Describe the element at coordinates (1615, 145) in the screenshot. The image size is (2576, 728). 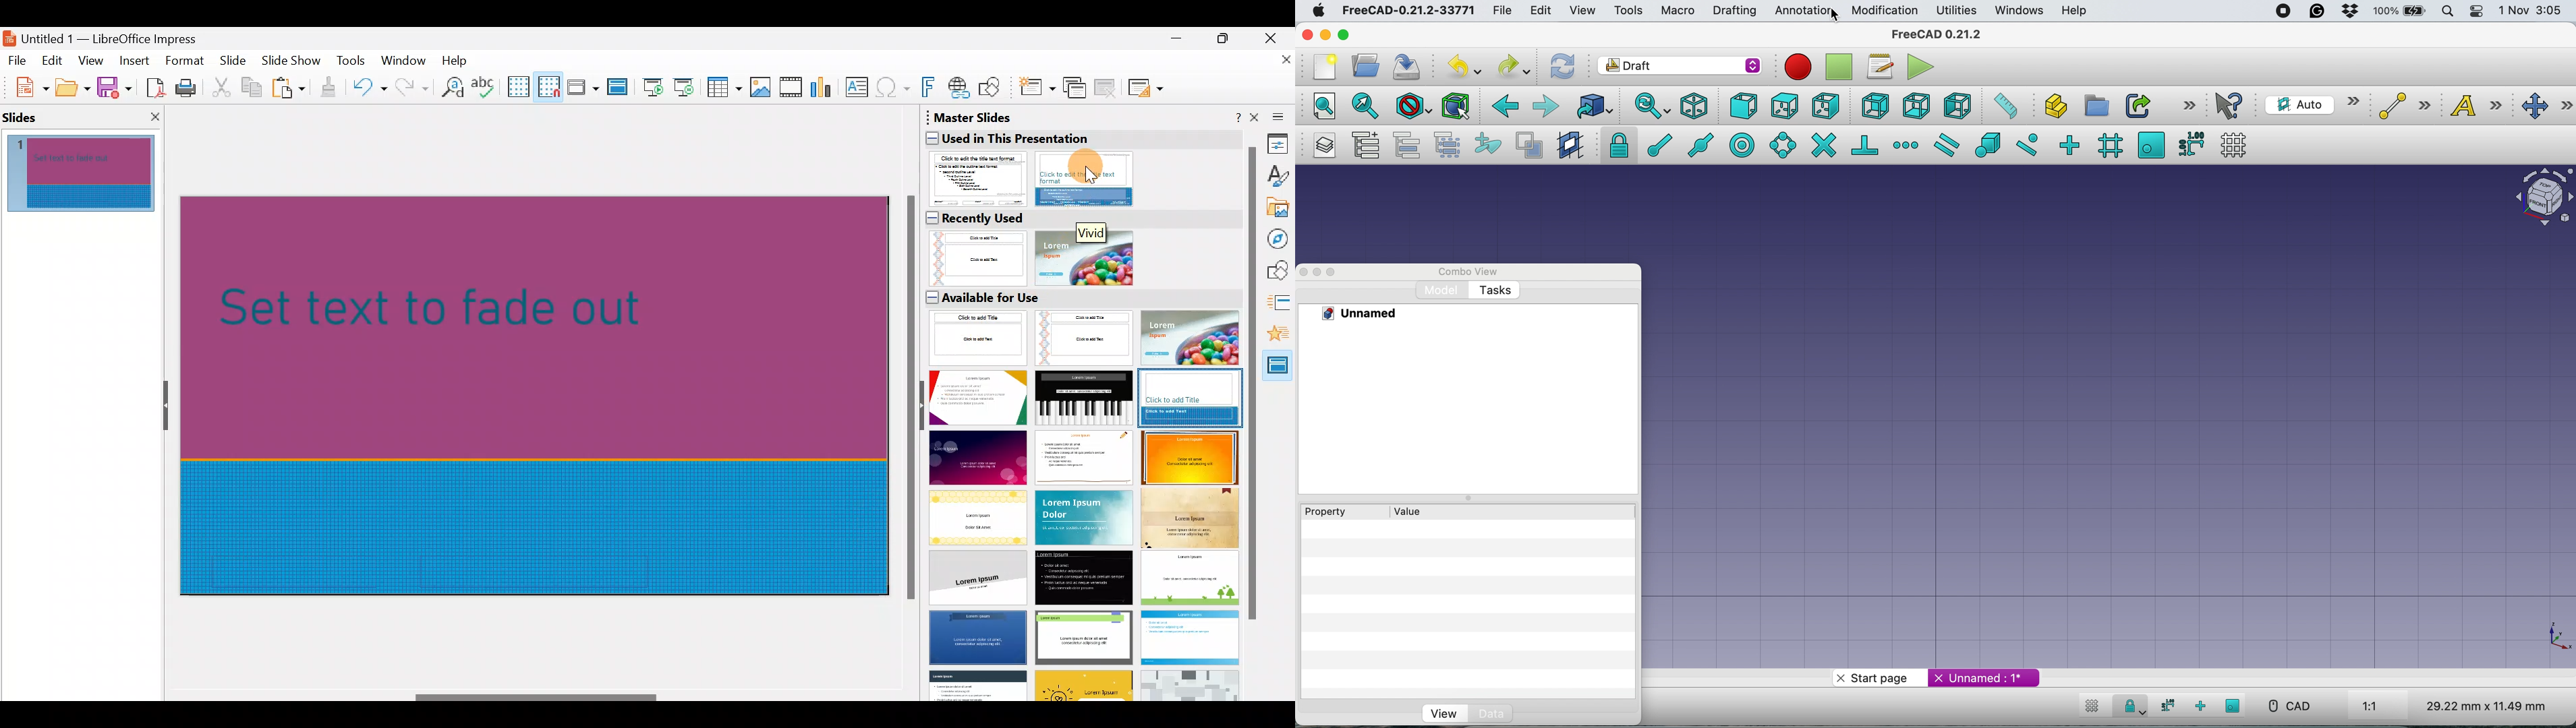
I see `snap lock` at that location.